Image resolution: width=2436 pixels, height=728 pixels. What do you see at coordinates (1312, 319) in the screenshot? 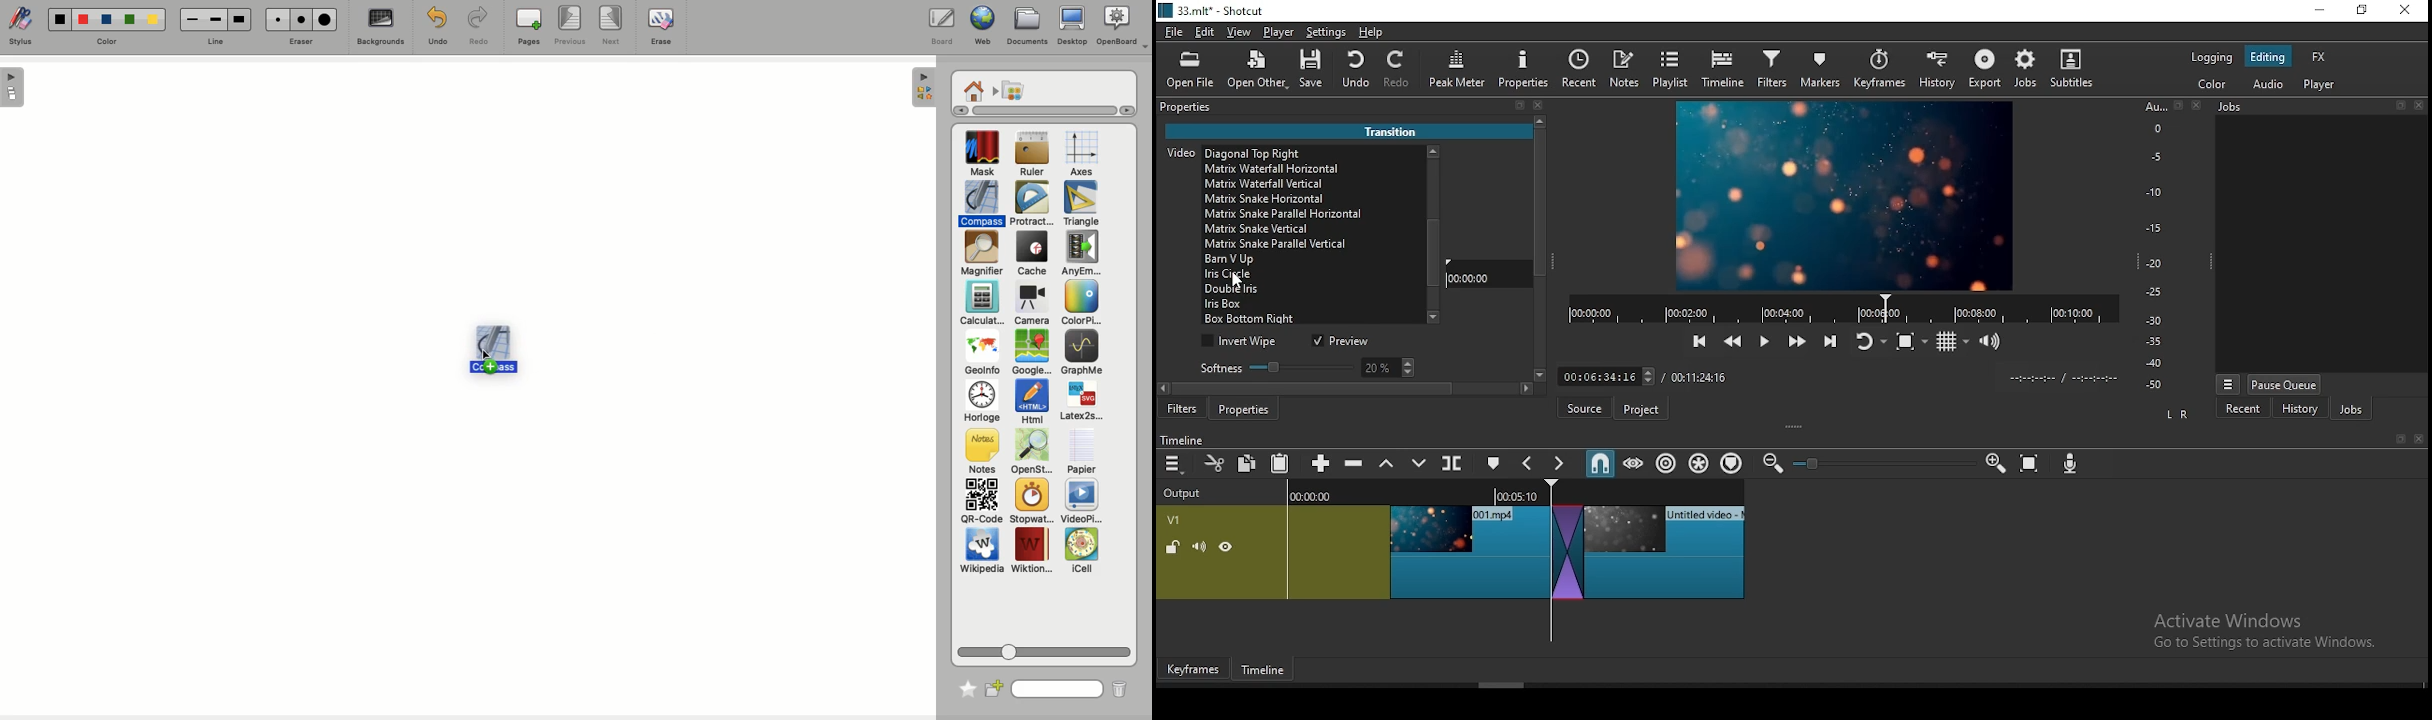
I see `transition option` at bounding box center [1312, 319].